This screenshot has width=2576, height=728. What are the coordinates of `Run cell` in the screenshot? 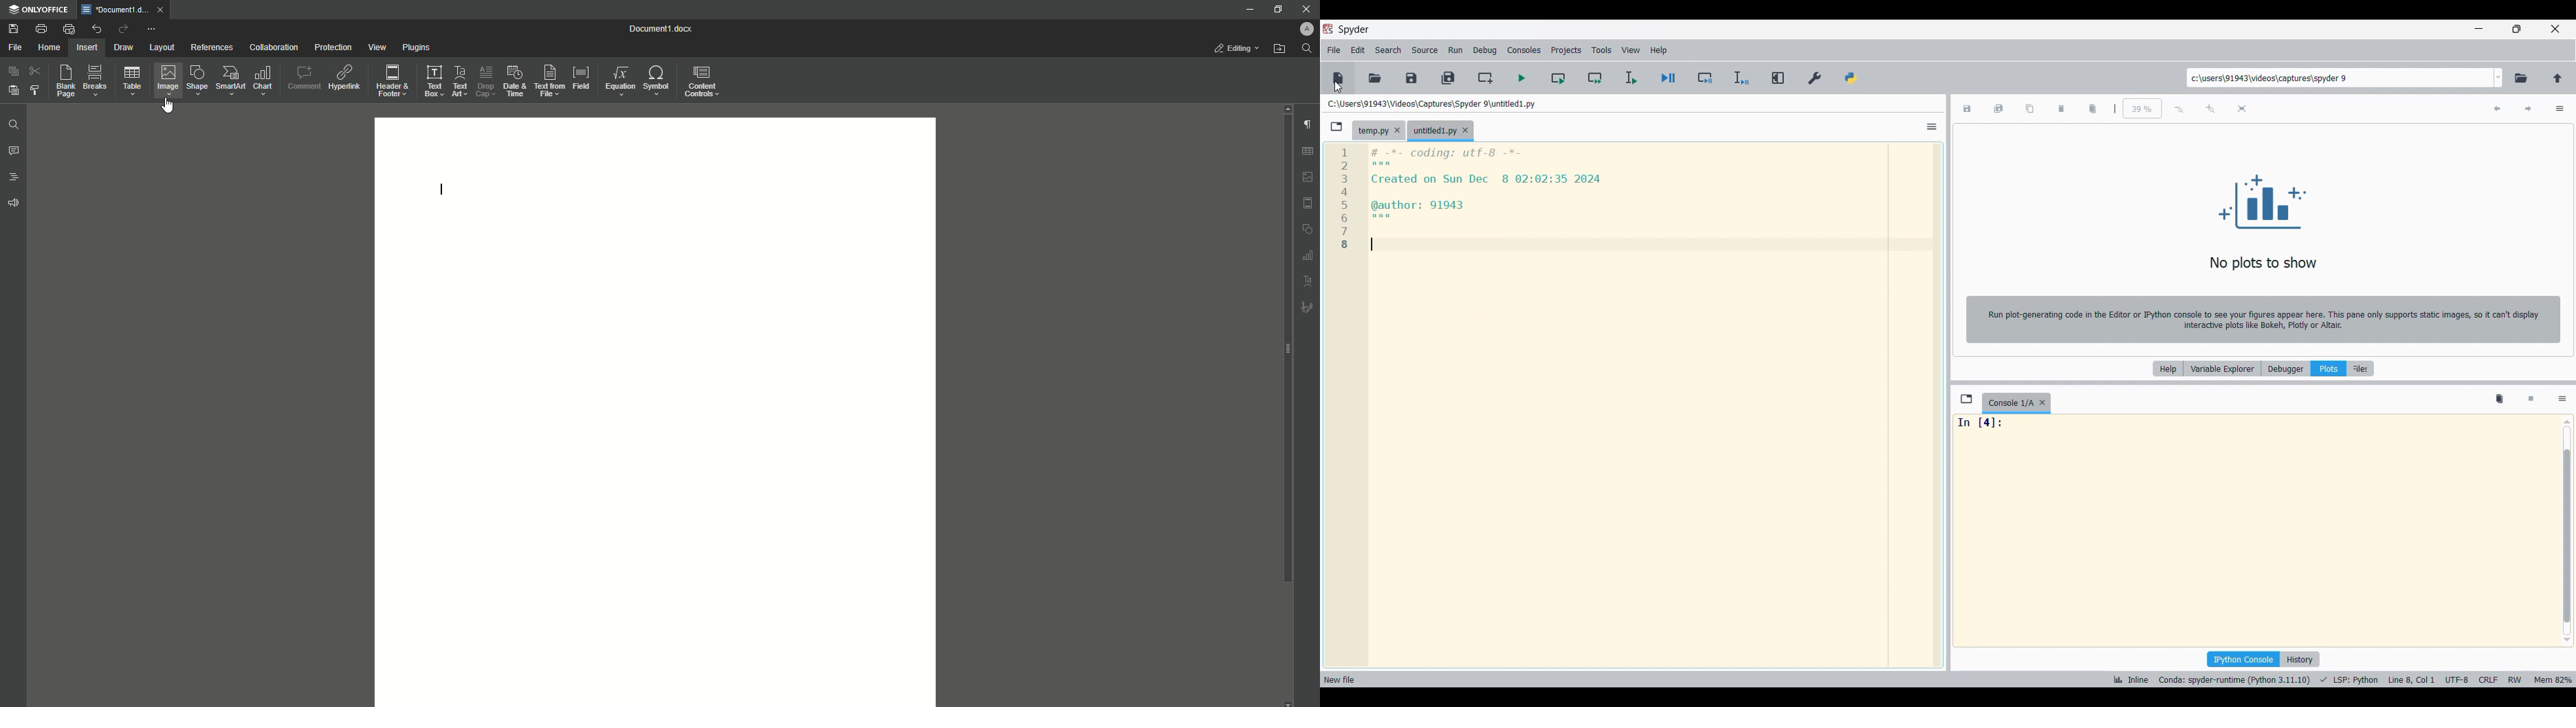 It's located at (1522, 78).